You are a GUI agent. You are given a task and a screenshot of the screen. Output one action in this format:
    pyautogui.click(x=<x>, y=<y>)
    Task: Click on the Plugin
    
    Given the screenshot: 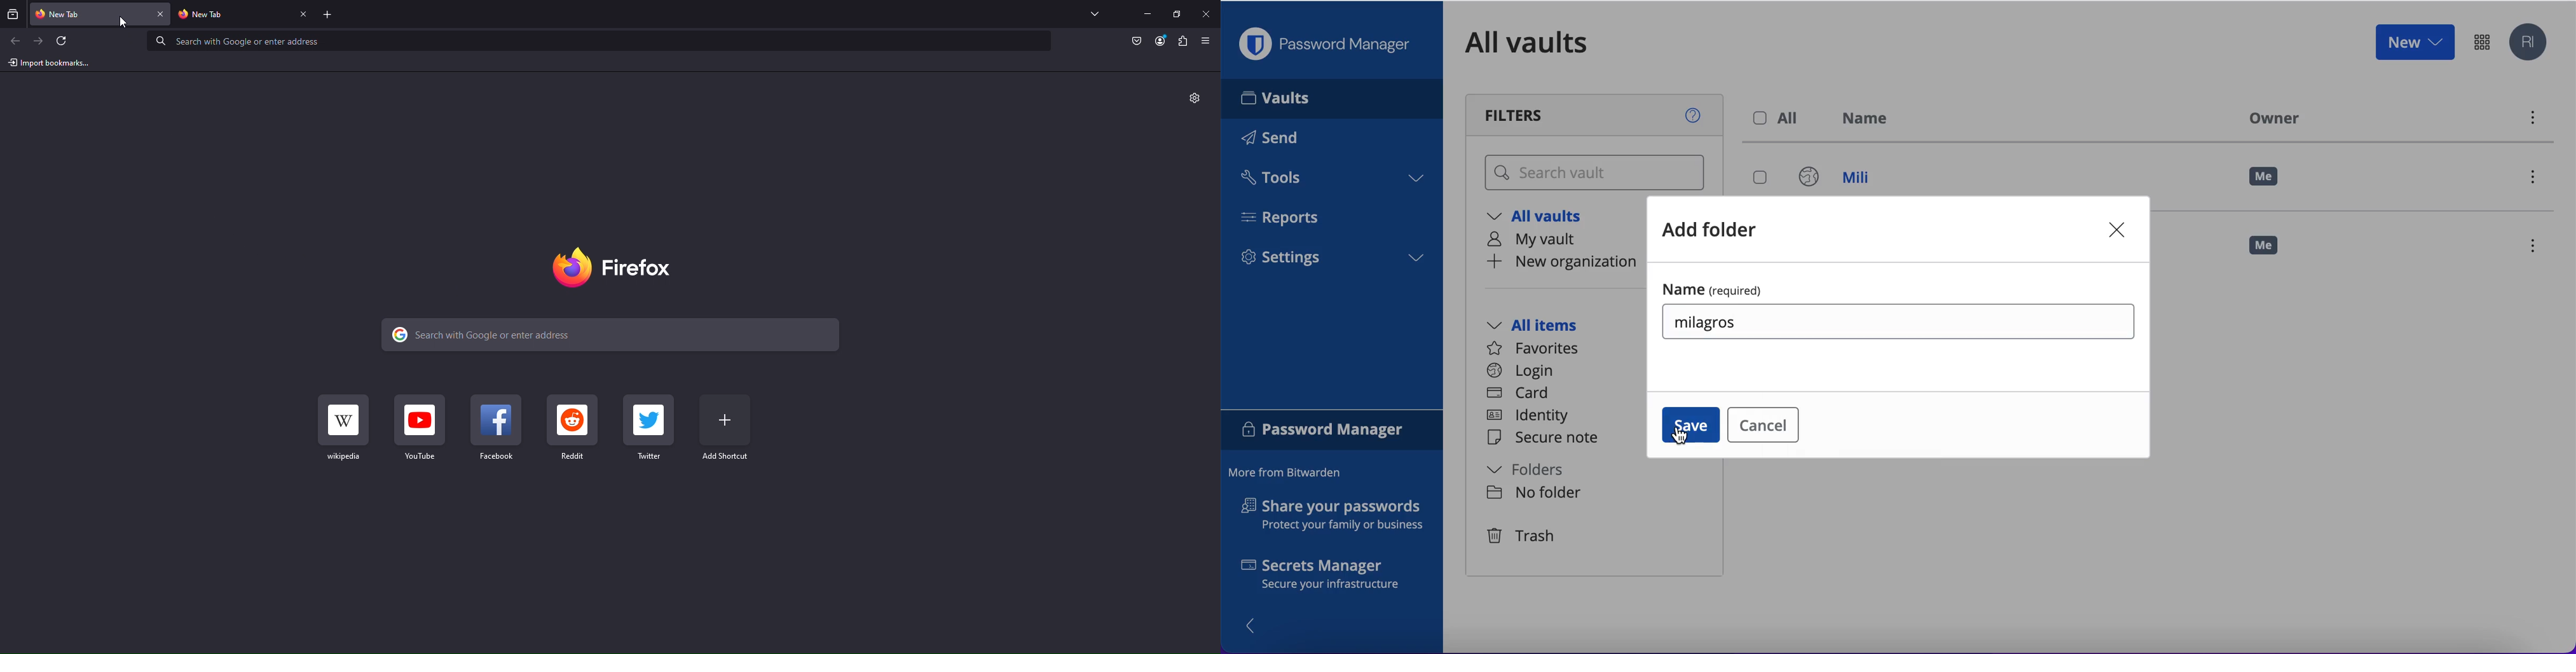 What is the action you would take?
    pyautogui.click(x=1184, y=41)
    